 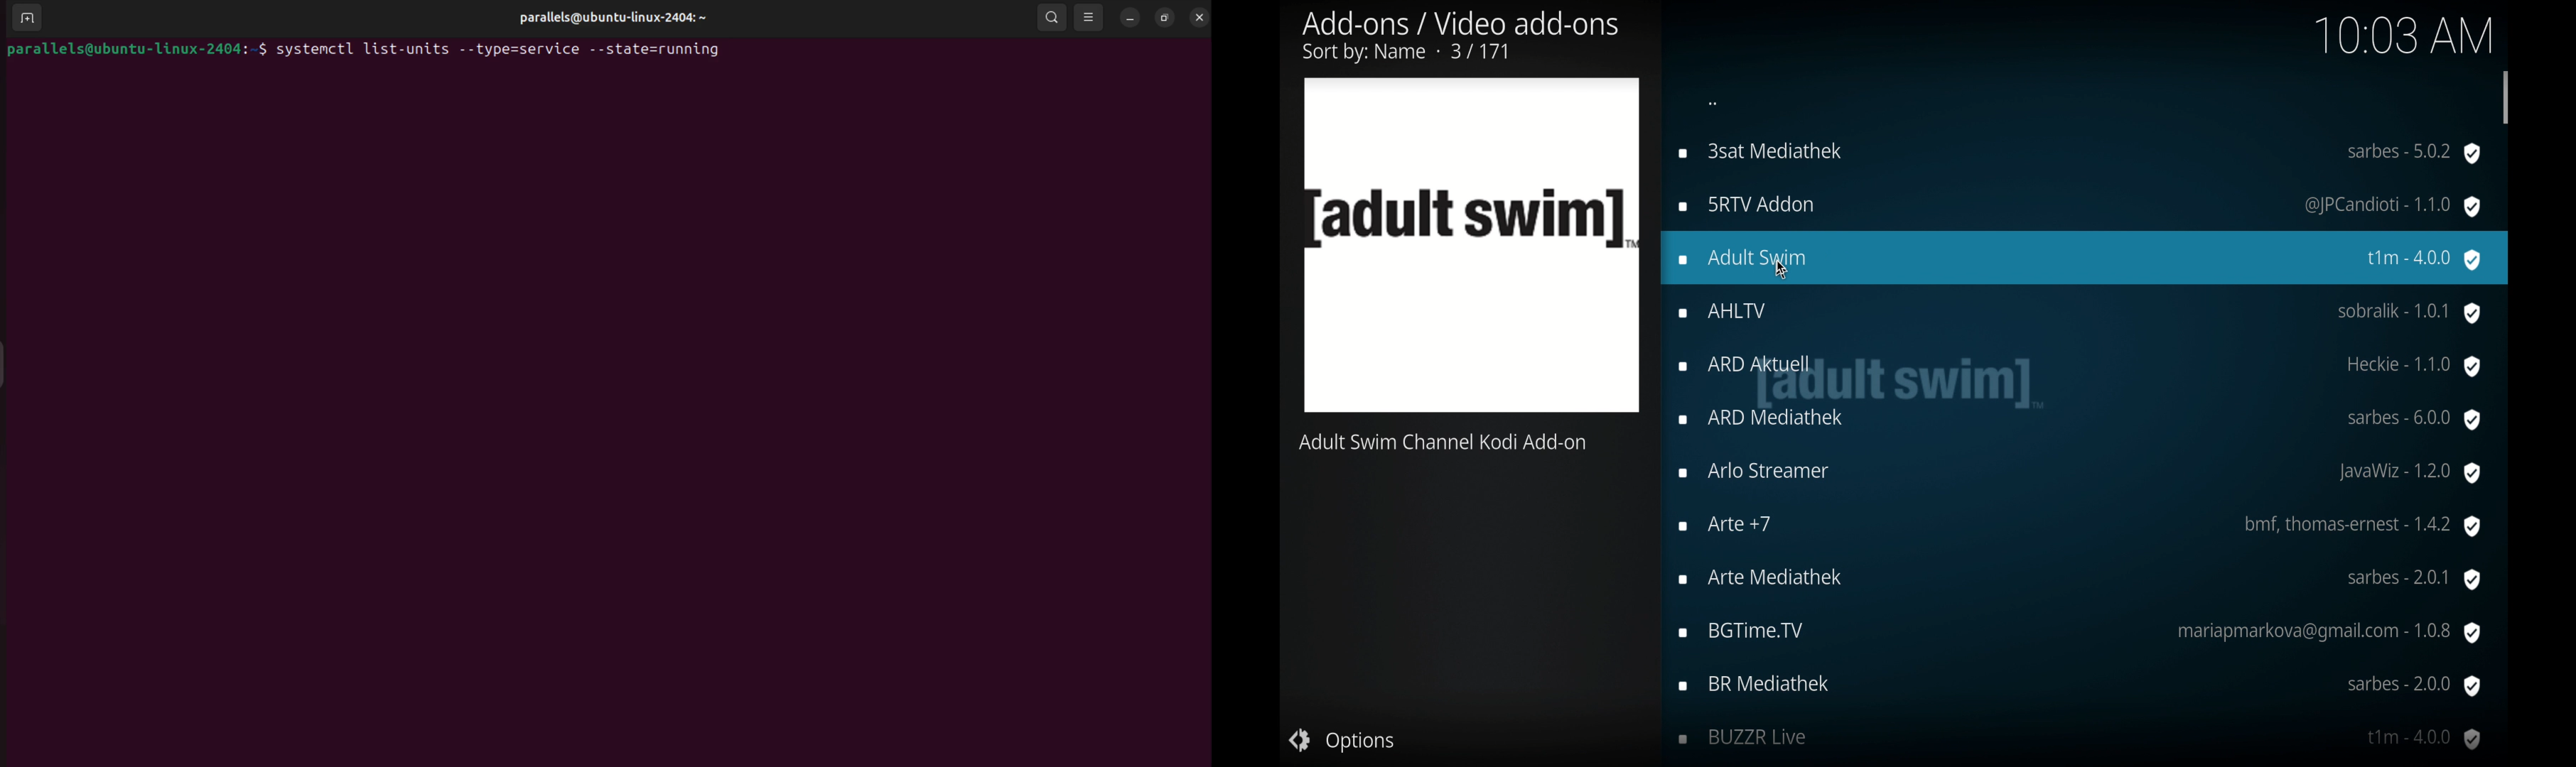 I want to click on ahltv, so click(x=2081, y=314).